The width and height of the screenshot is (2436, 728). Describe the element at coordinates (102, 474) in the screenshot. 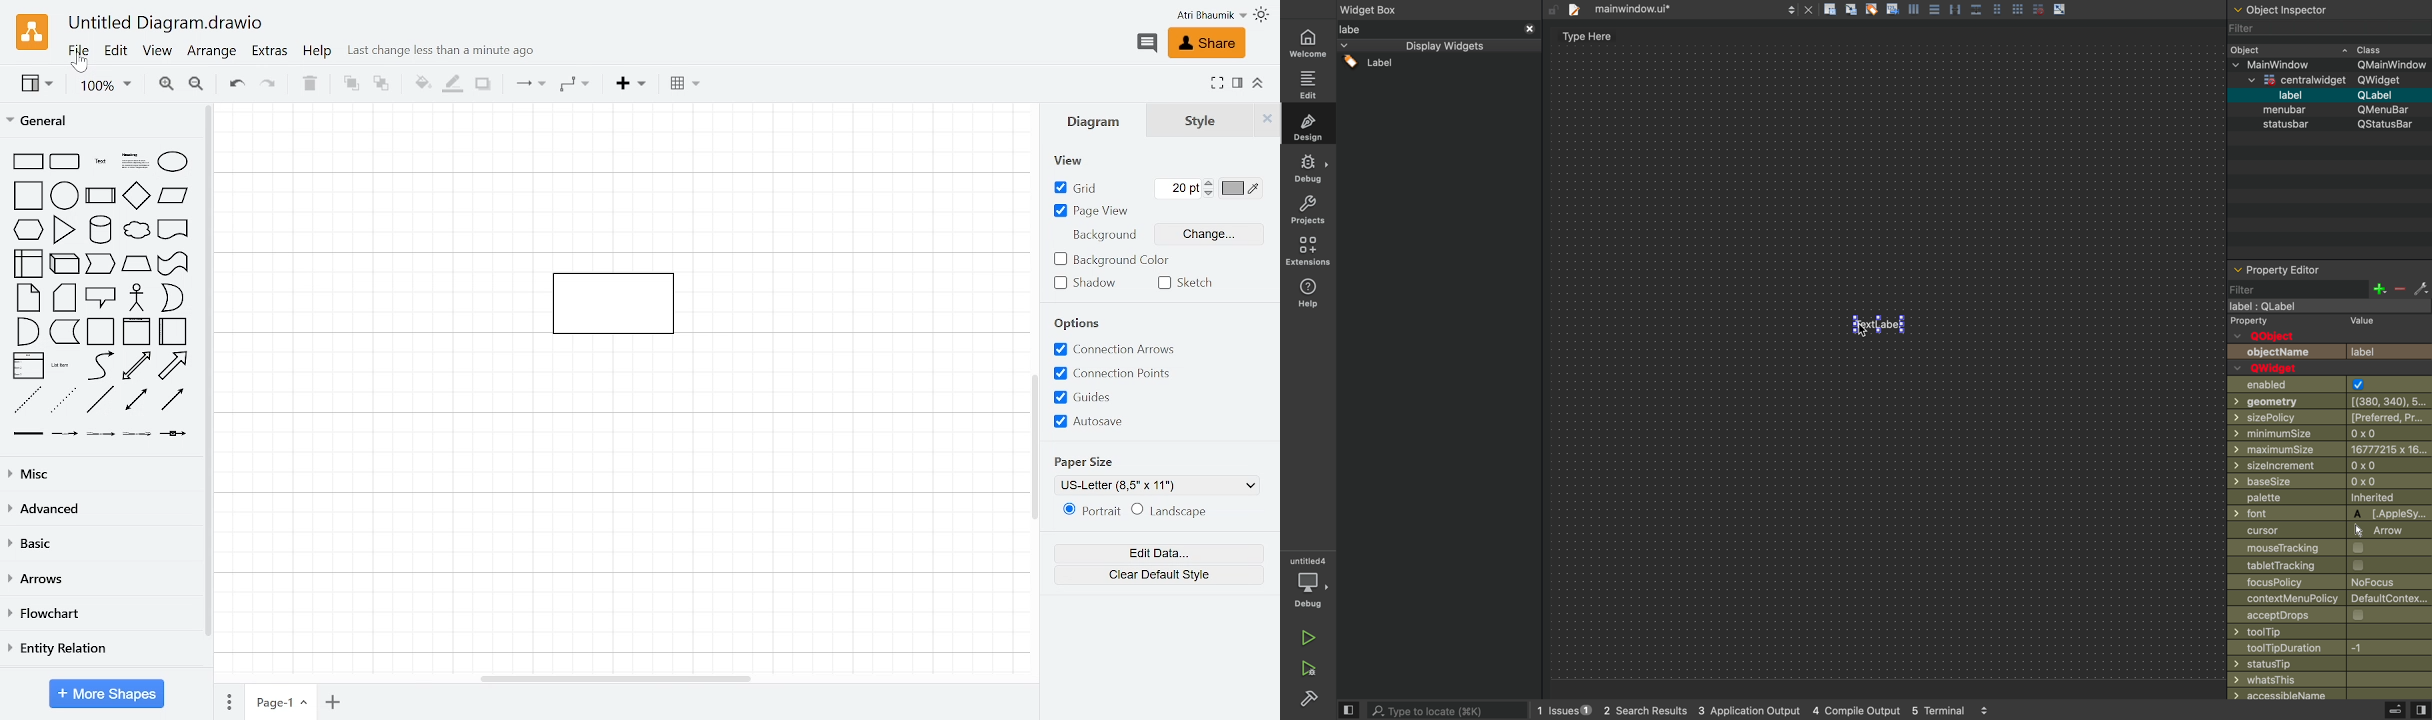

I see `Misc` at that location.